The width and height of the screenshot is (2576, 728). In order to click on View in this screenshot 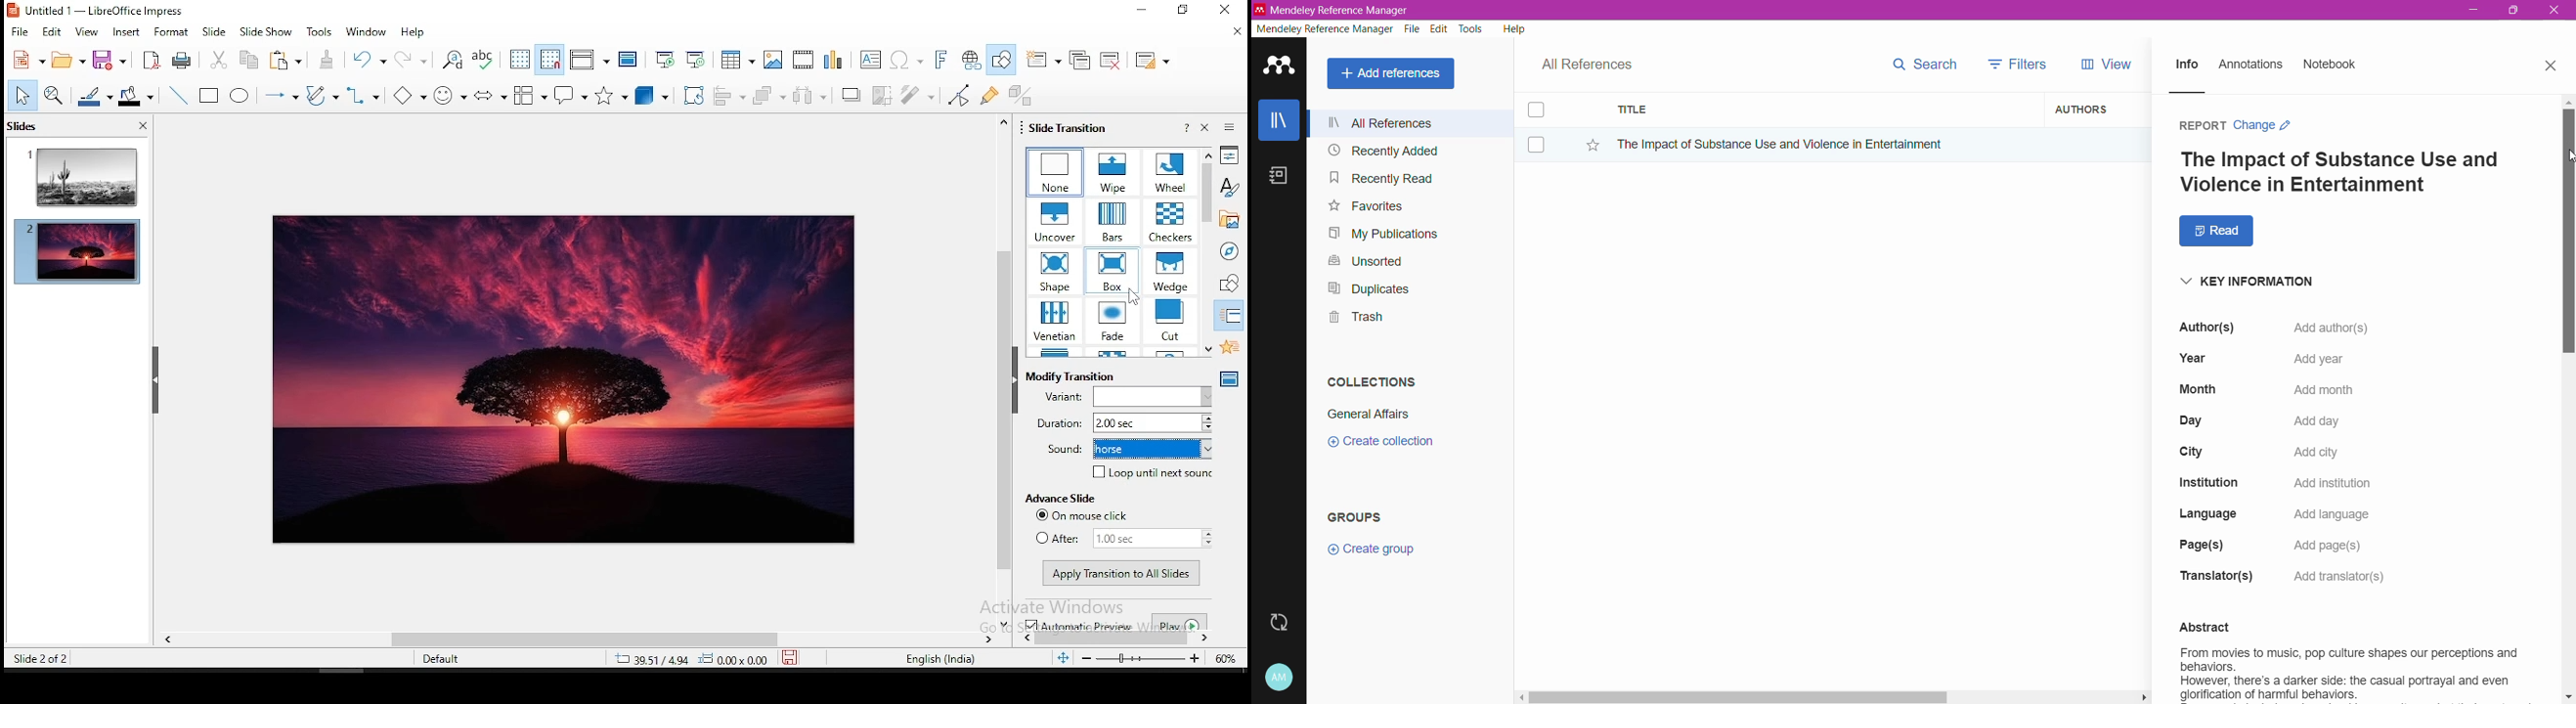, I will do `click(2100, 64)`.